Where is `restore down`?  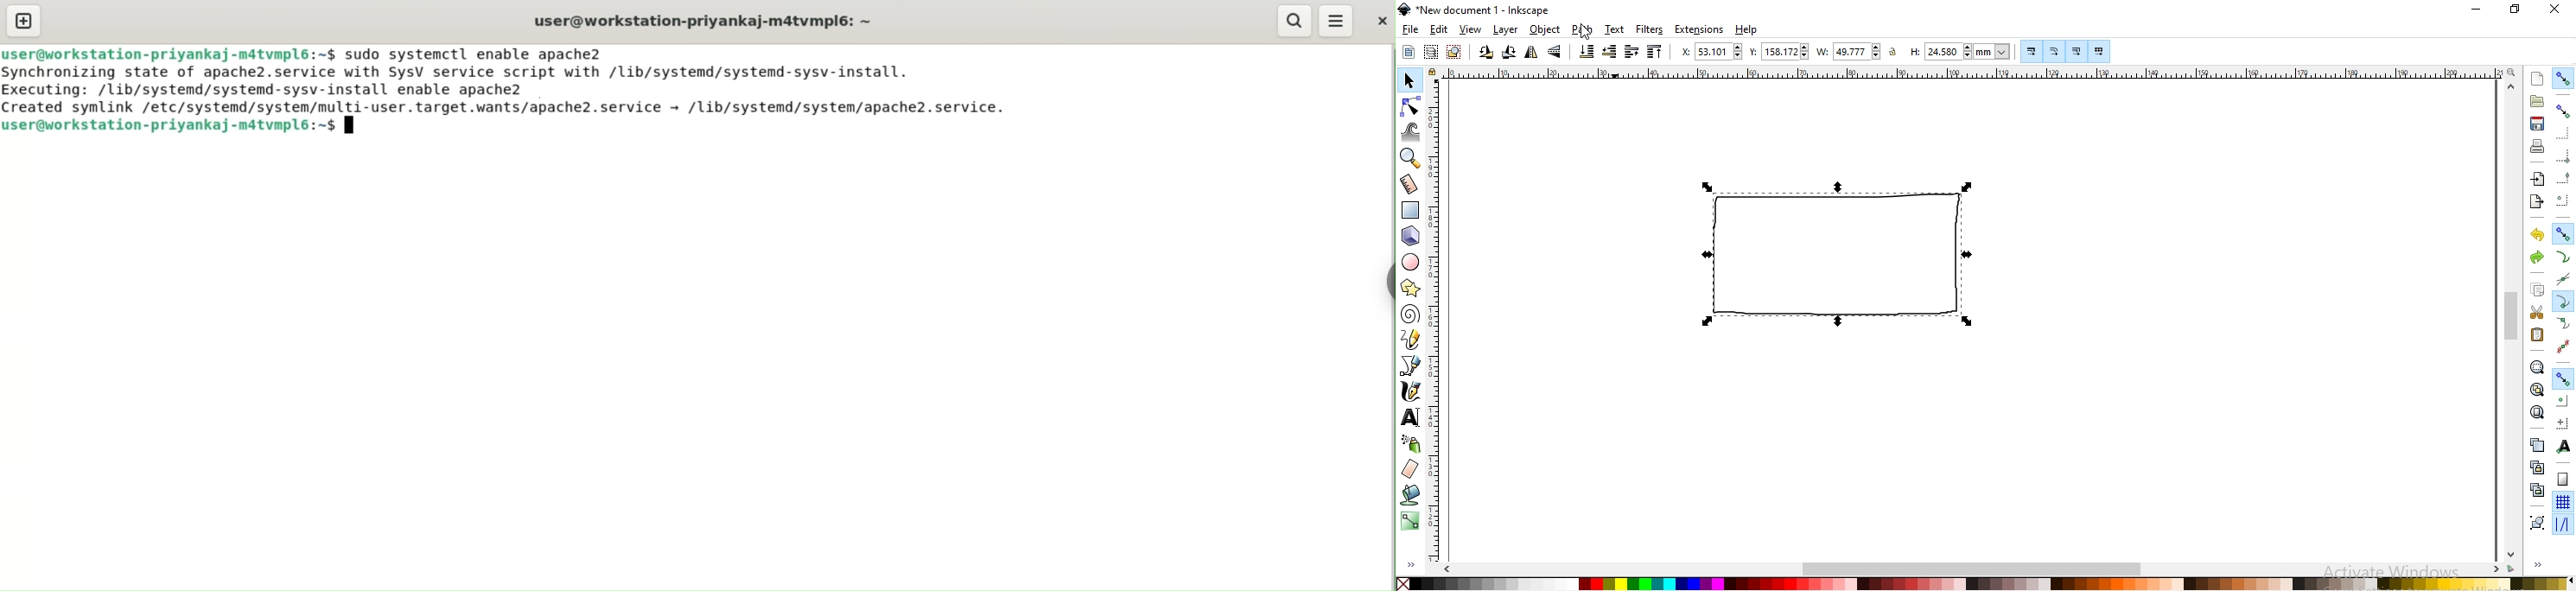
restore down is located at coordinates (2514, 10).